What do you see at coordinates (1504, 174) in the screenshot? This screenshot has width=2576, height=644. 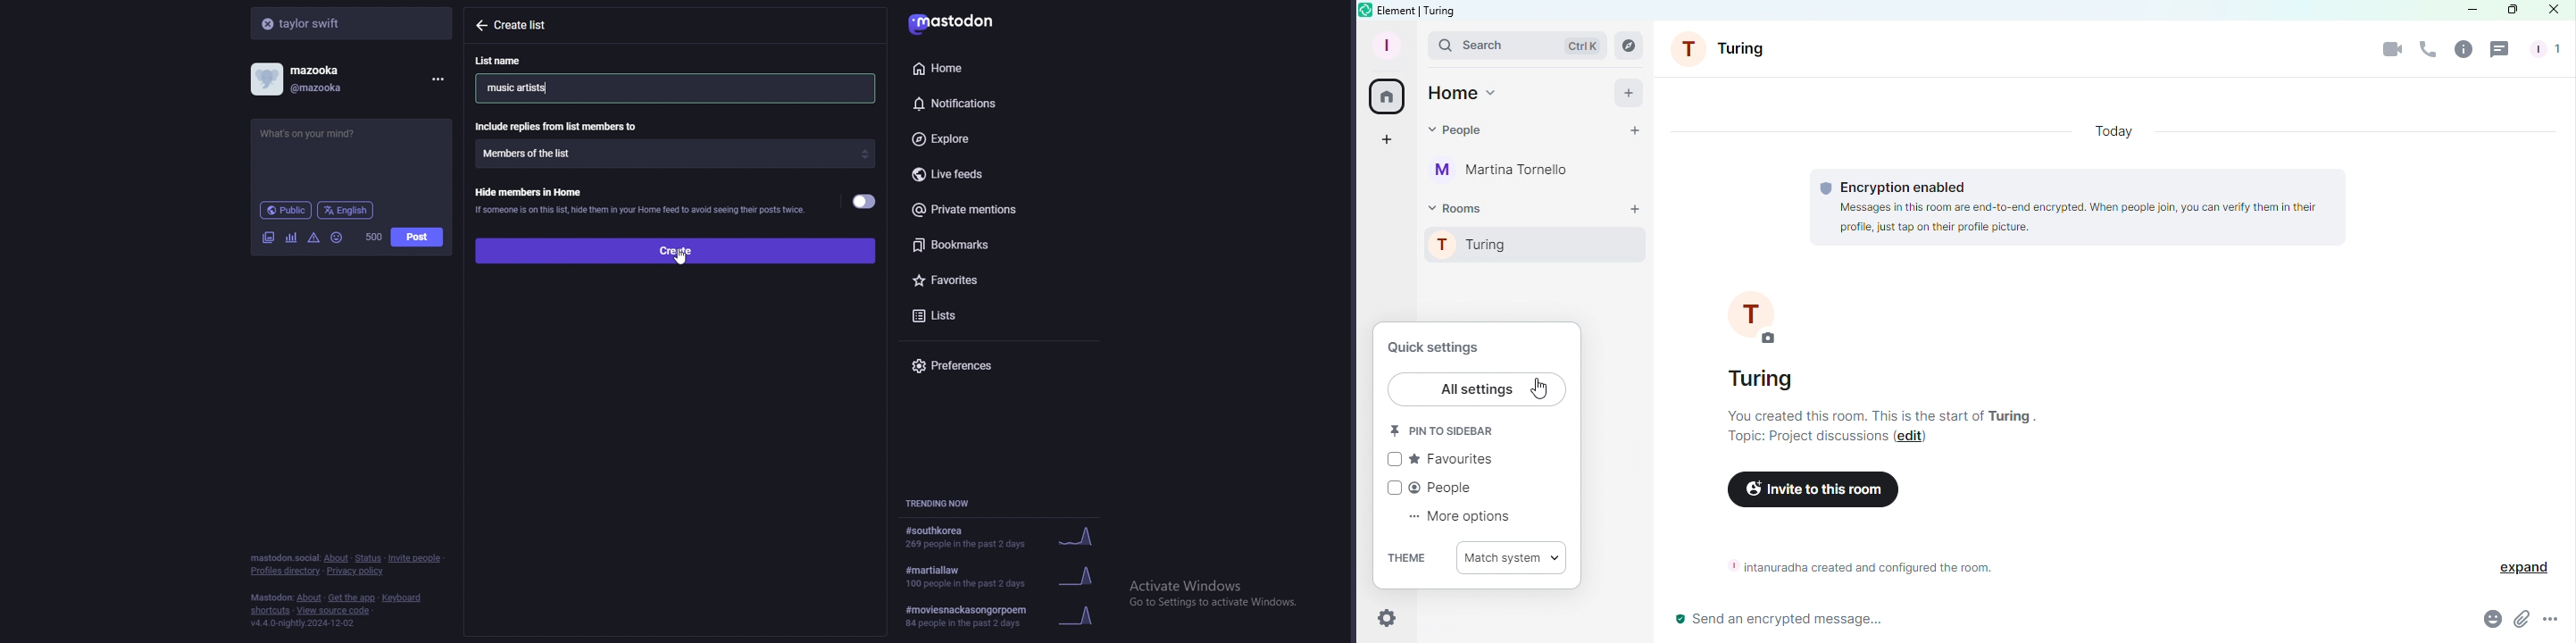 I see `Martina Tornello` at bounding box center [1504, 174].